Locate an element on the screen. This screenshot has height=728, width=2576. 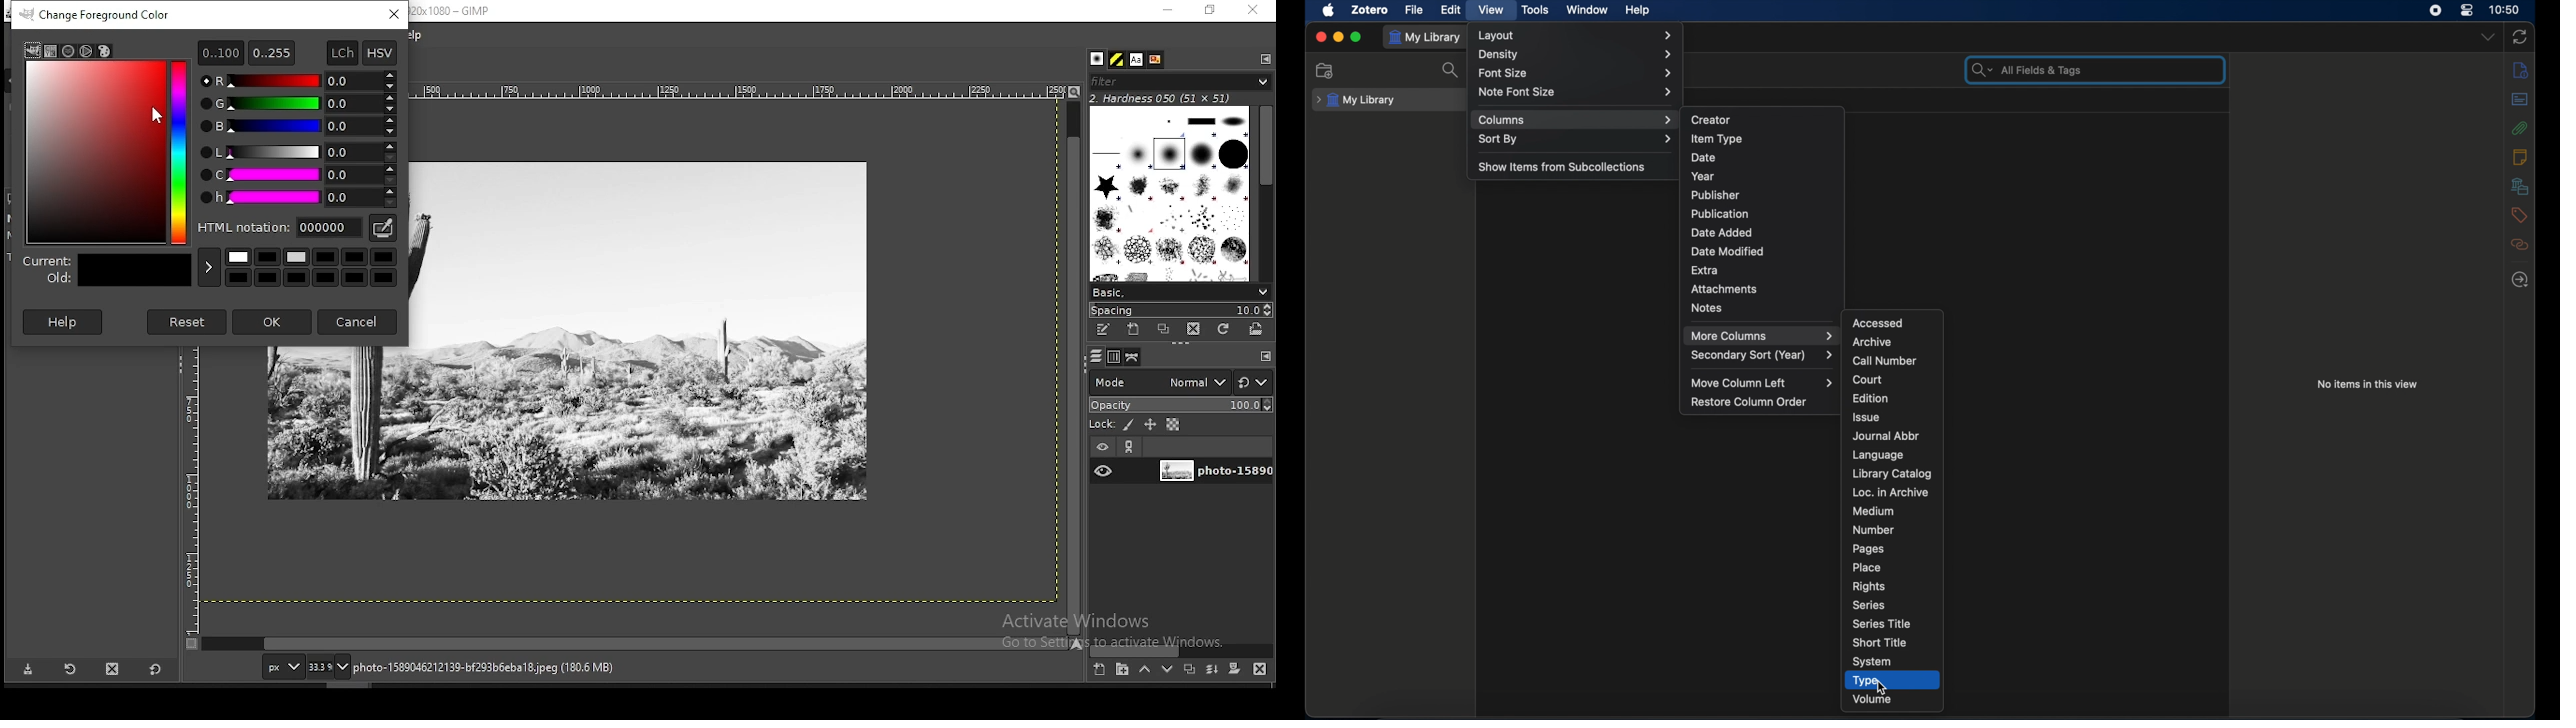
minimize is located at coordinates (1168, 11).